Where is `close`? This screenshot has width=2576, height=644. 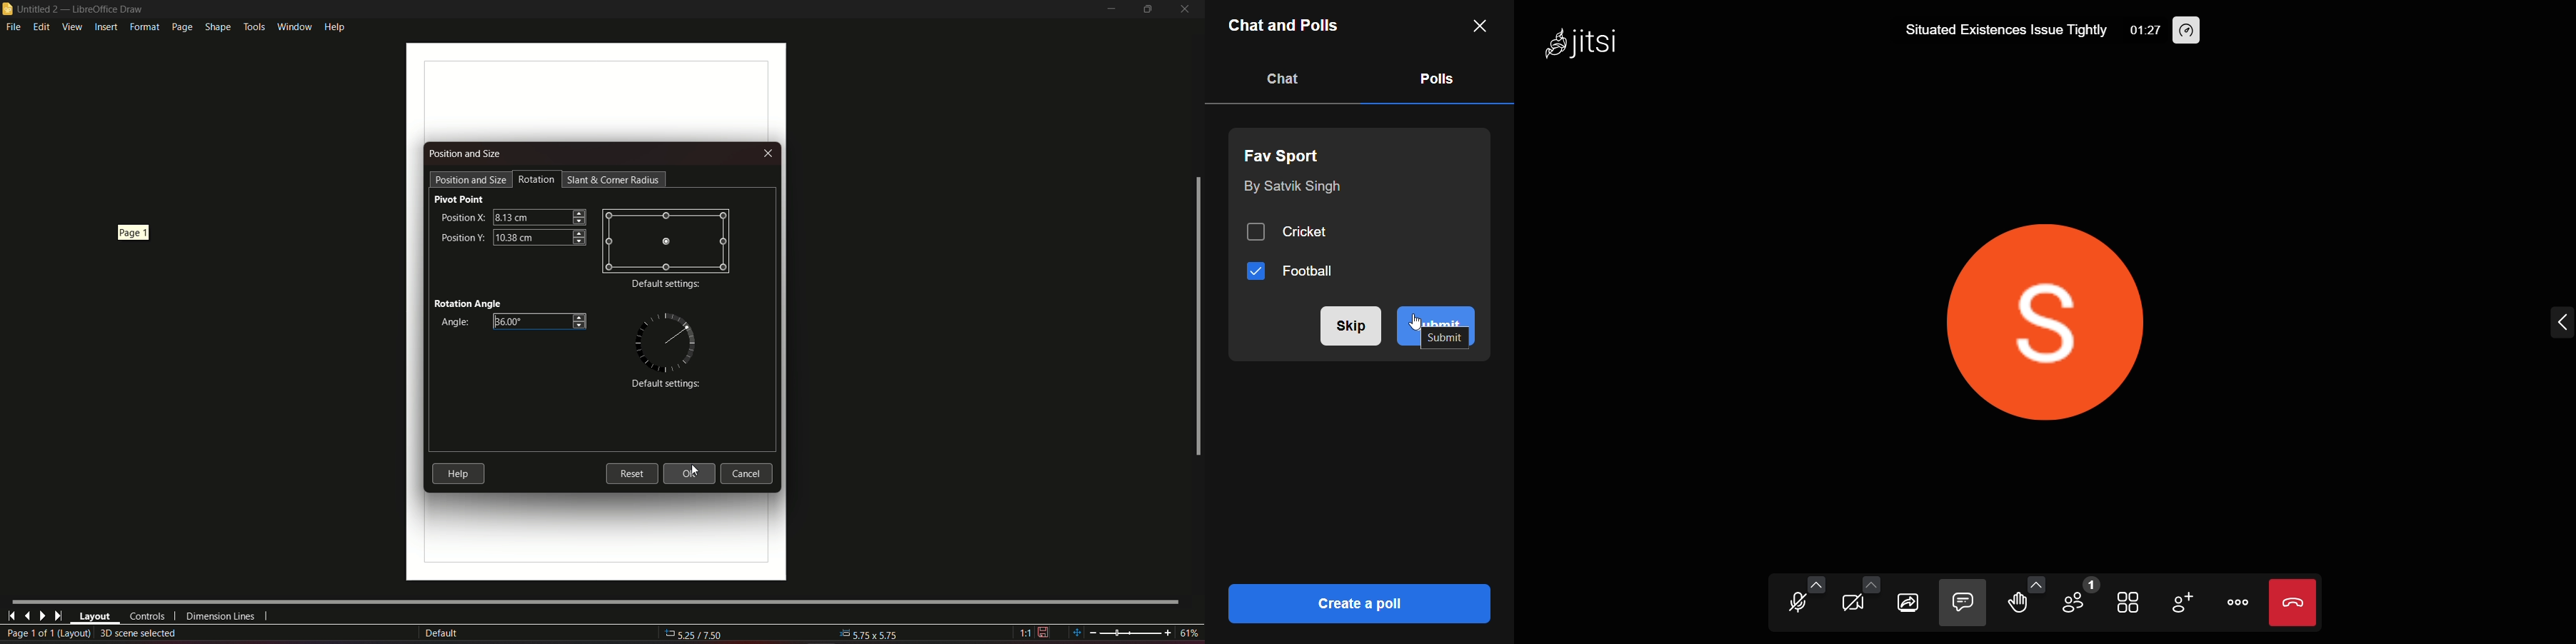
close is located at coordinates (1479, 26).